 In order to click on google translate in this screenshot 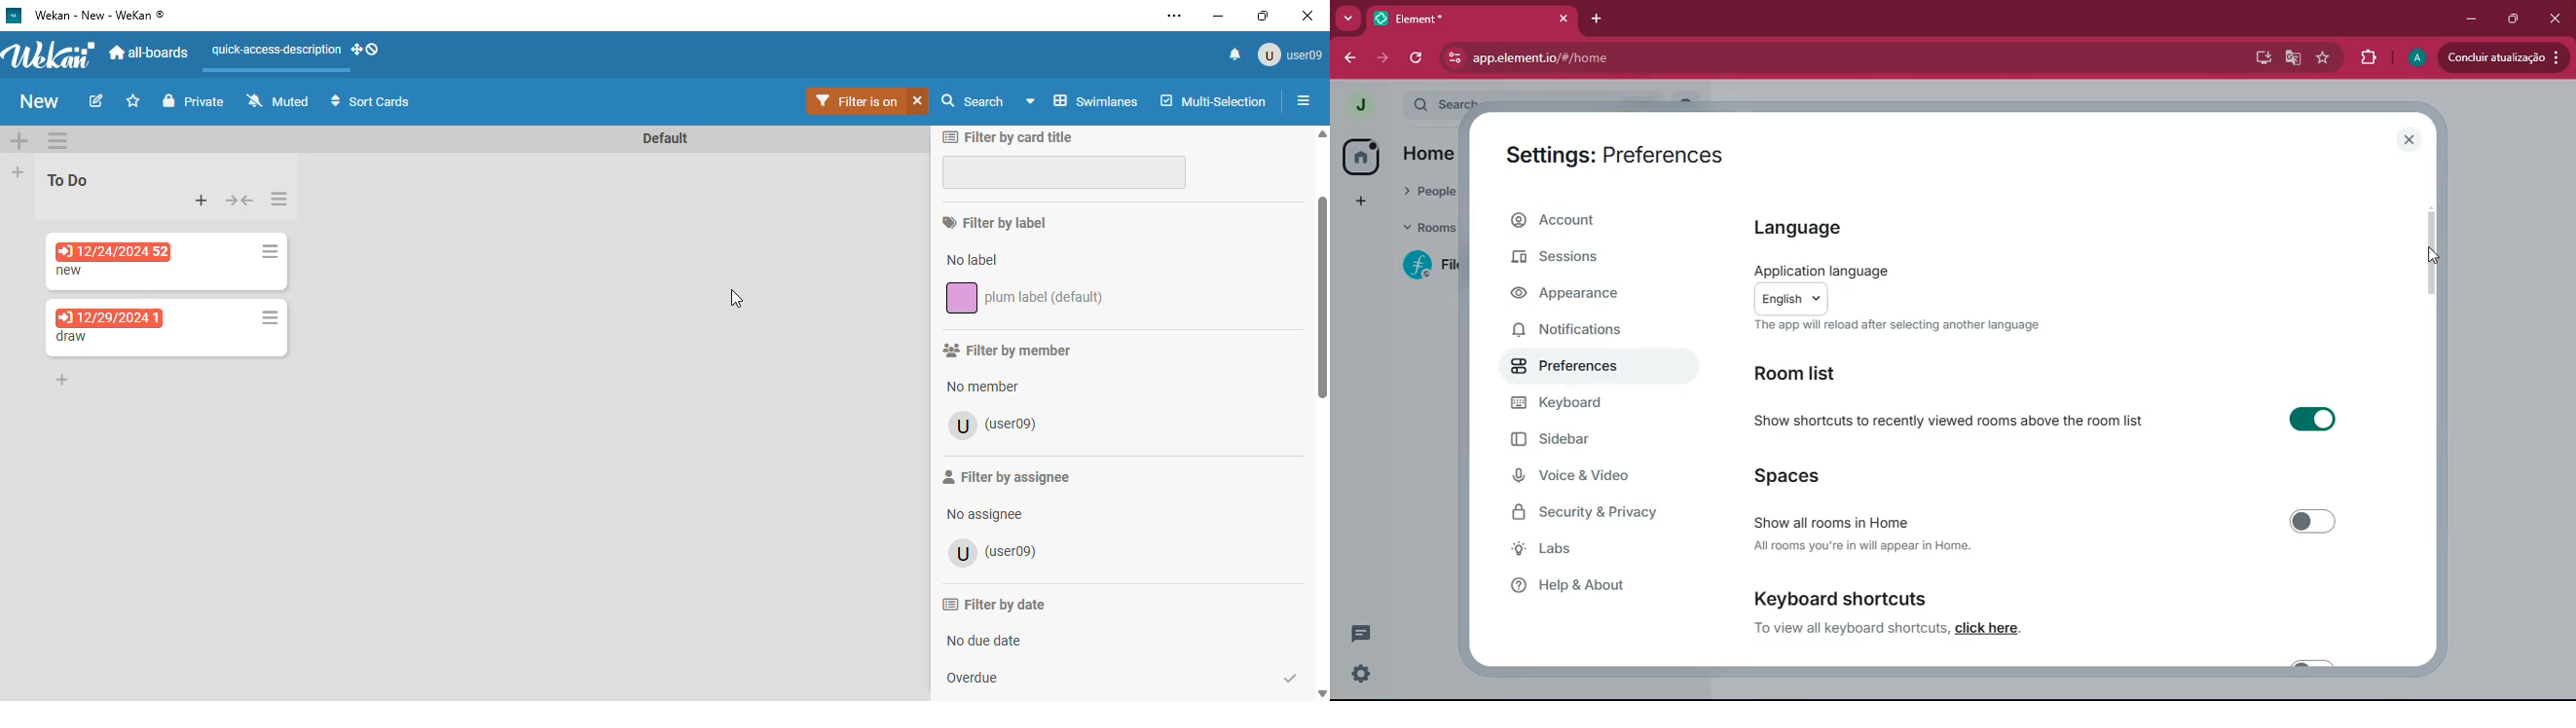, I will do `click(2297, 58)`.